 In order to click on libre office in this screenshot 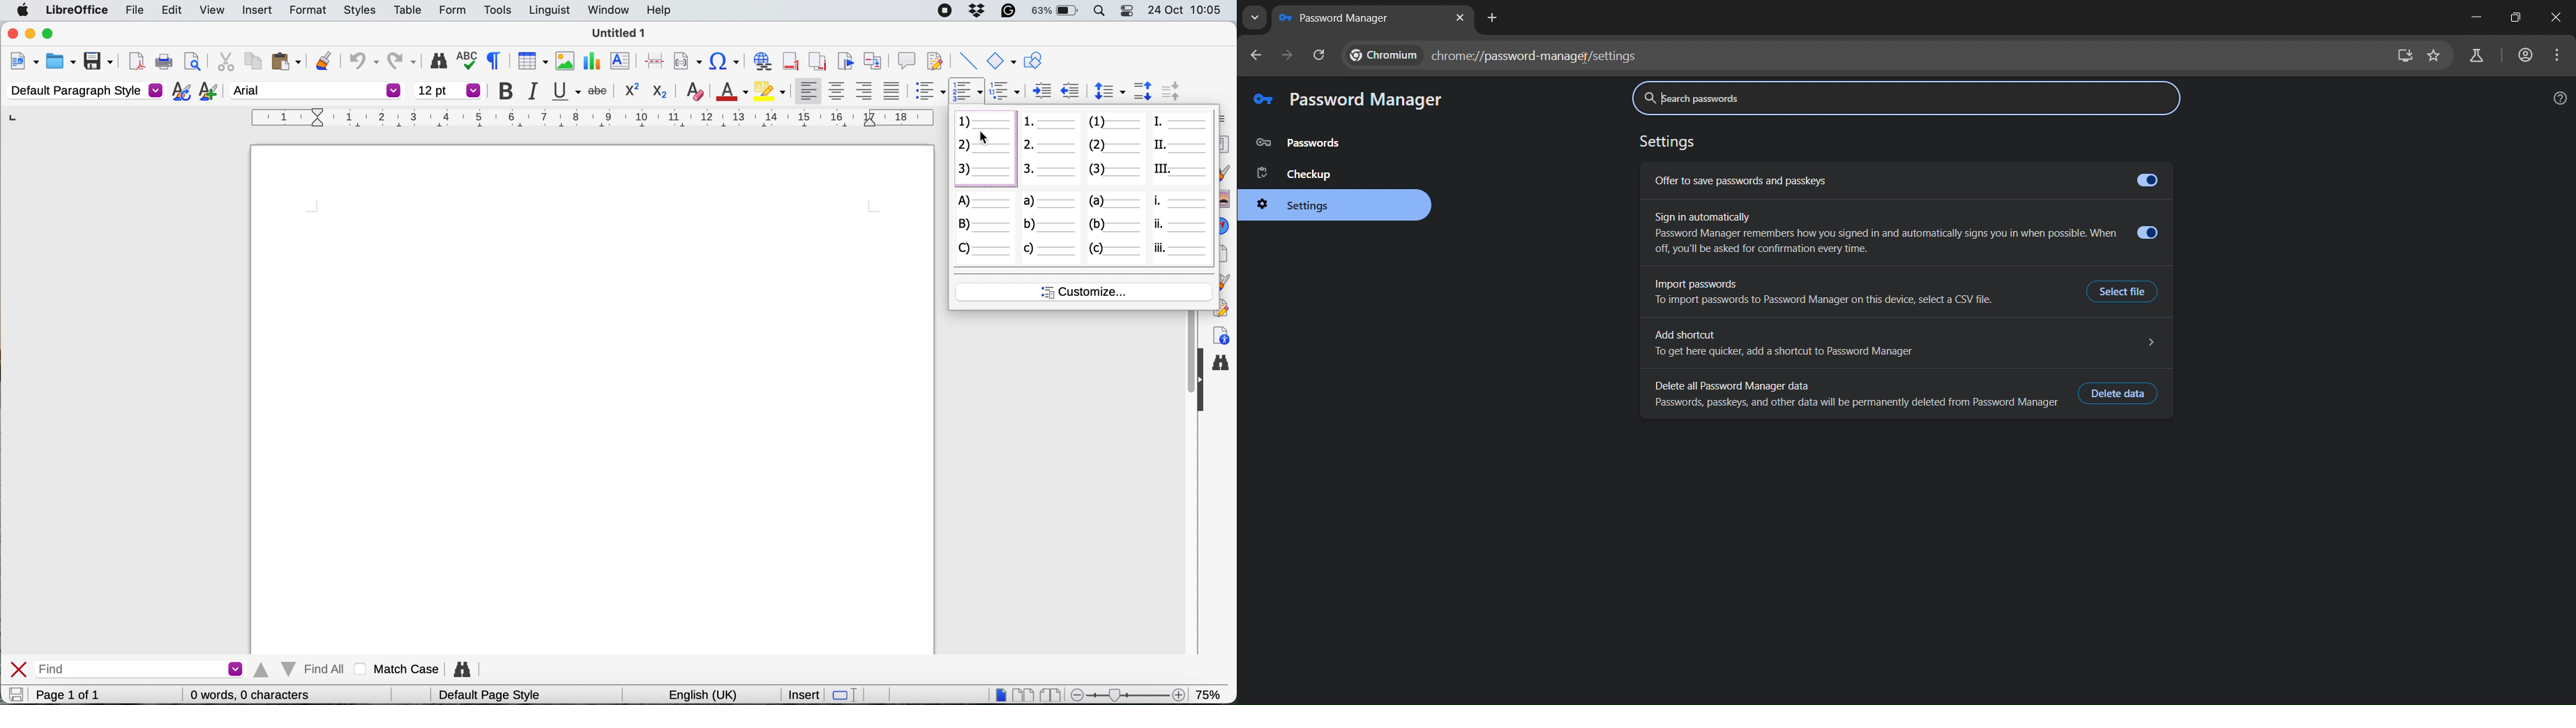, I will do `click(76, 10)`.